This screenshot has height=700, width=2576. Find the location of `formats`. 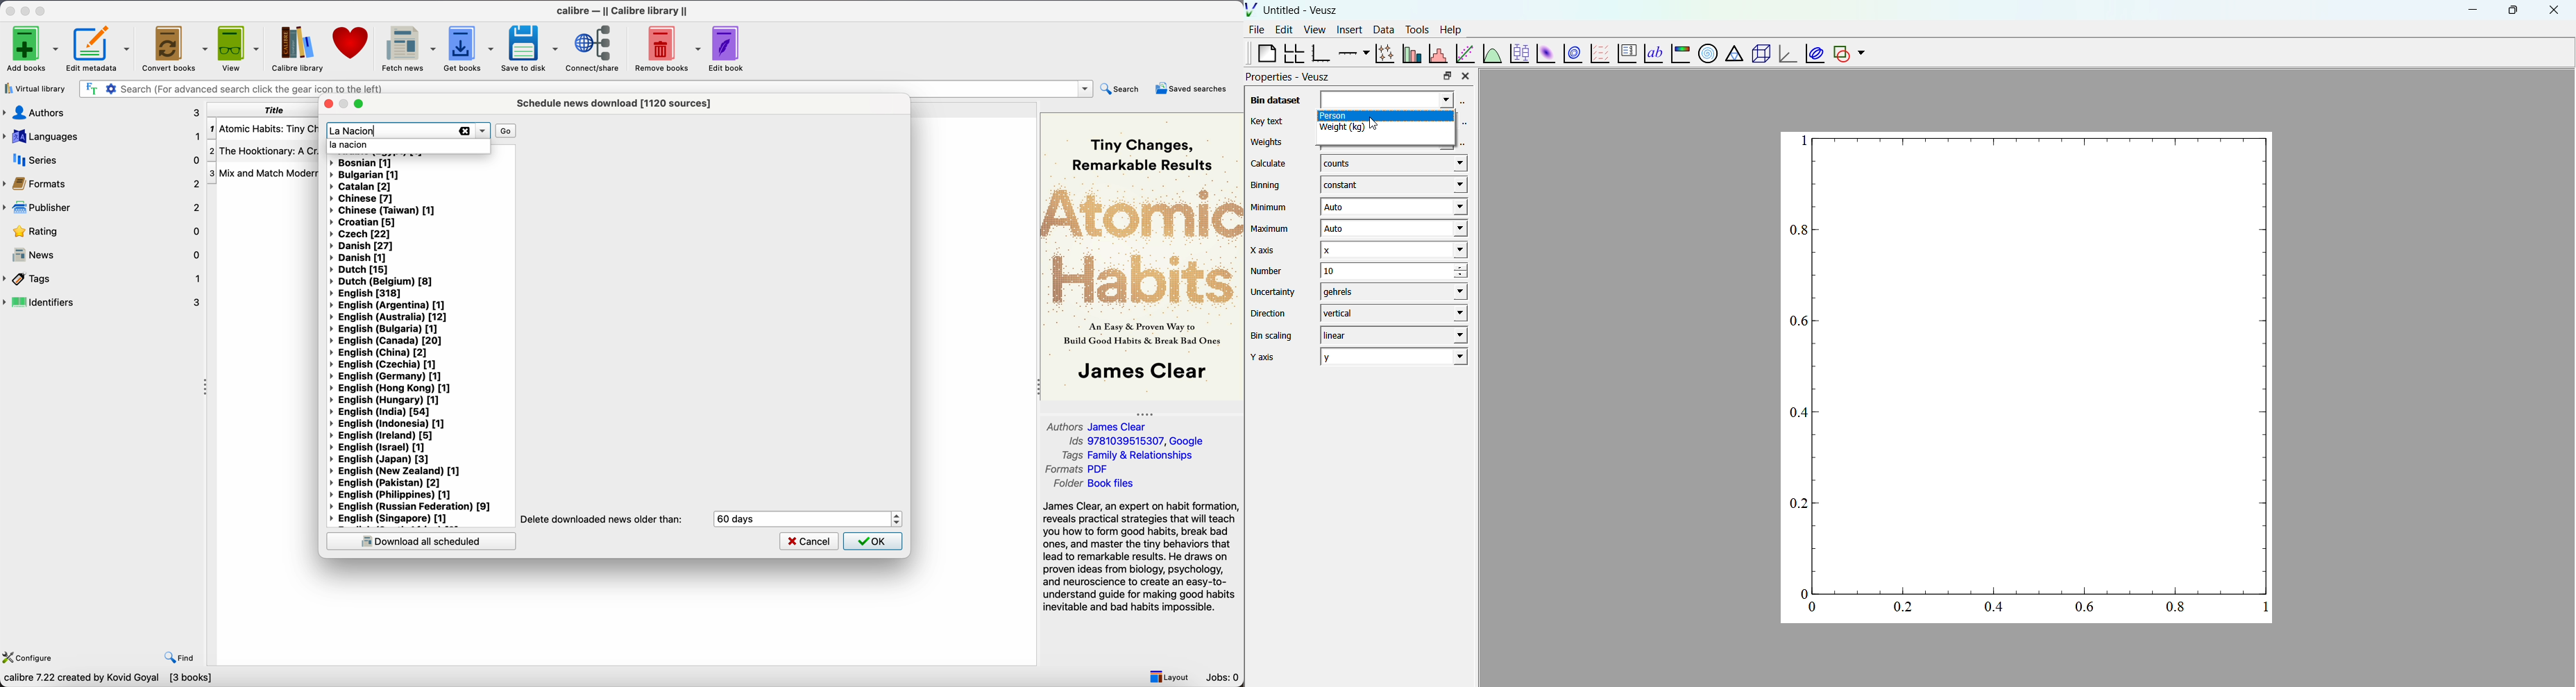

formats is located at coordinates (101, 182).